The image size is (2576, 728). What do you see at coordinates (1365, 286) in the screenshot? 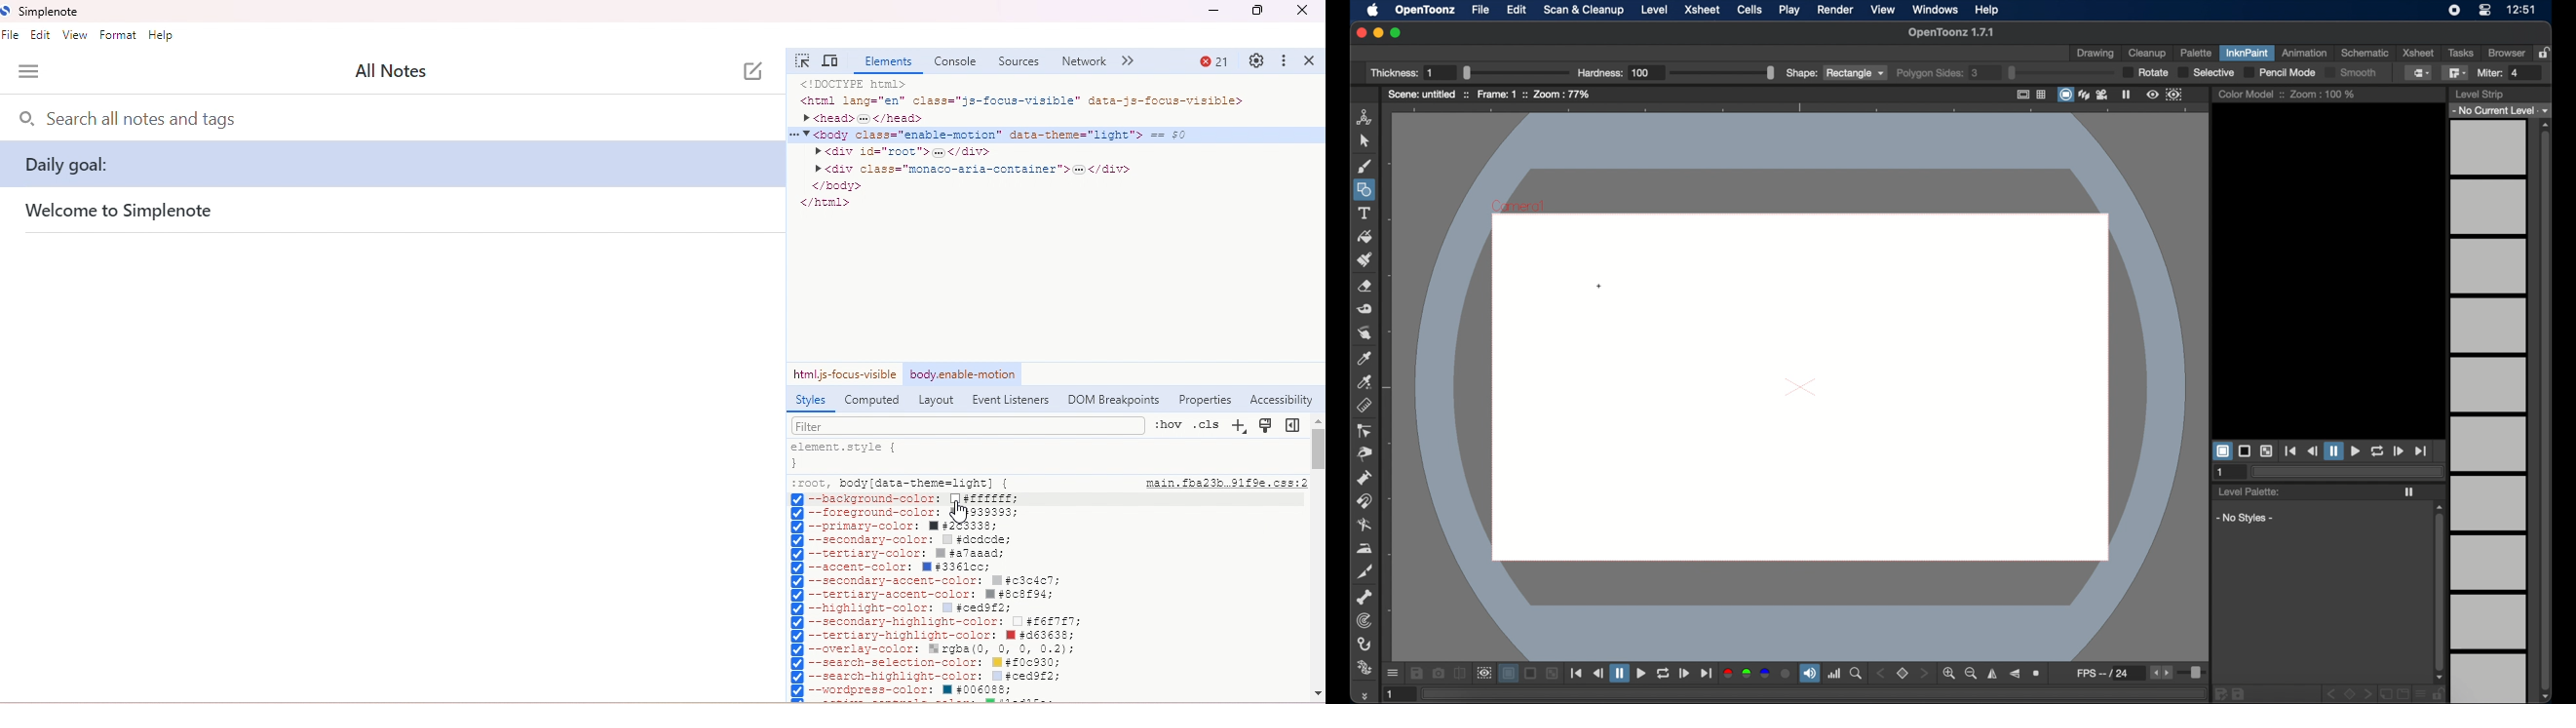
I see `eraser tool` at bounding box center [1365, 286].